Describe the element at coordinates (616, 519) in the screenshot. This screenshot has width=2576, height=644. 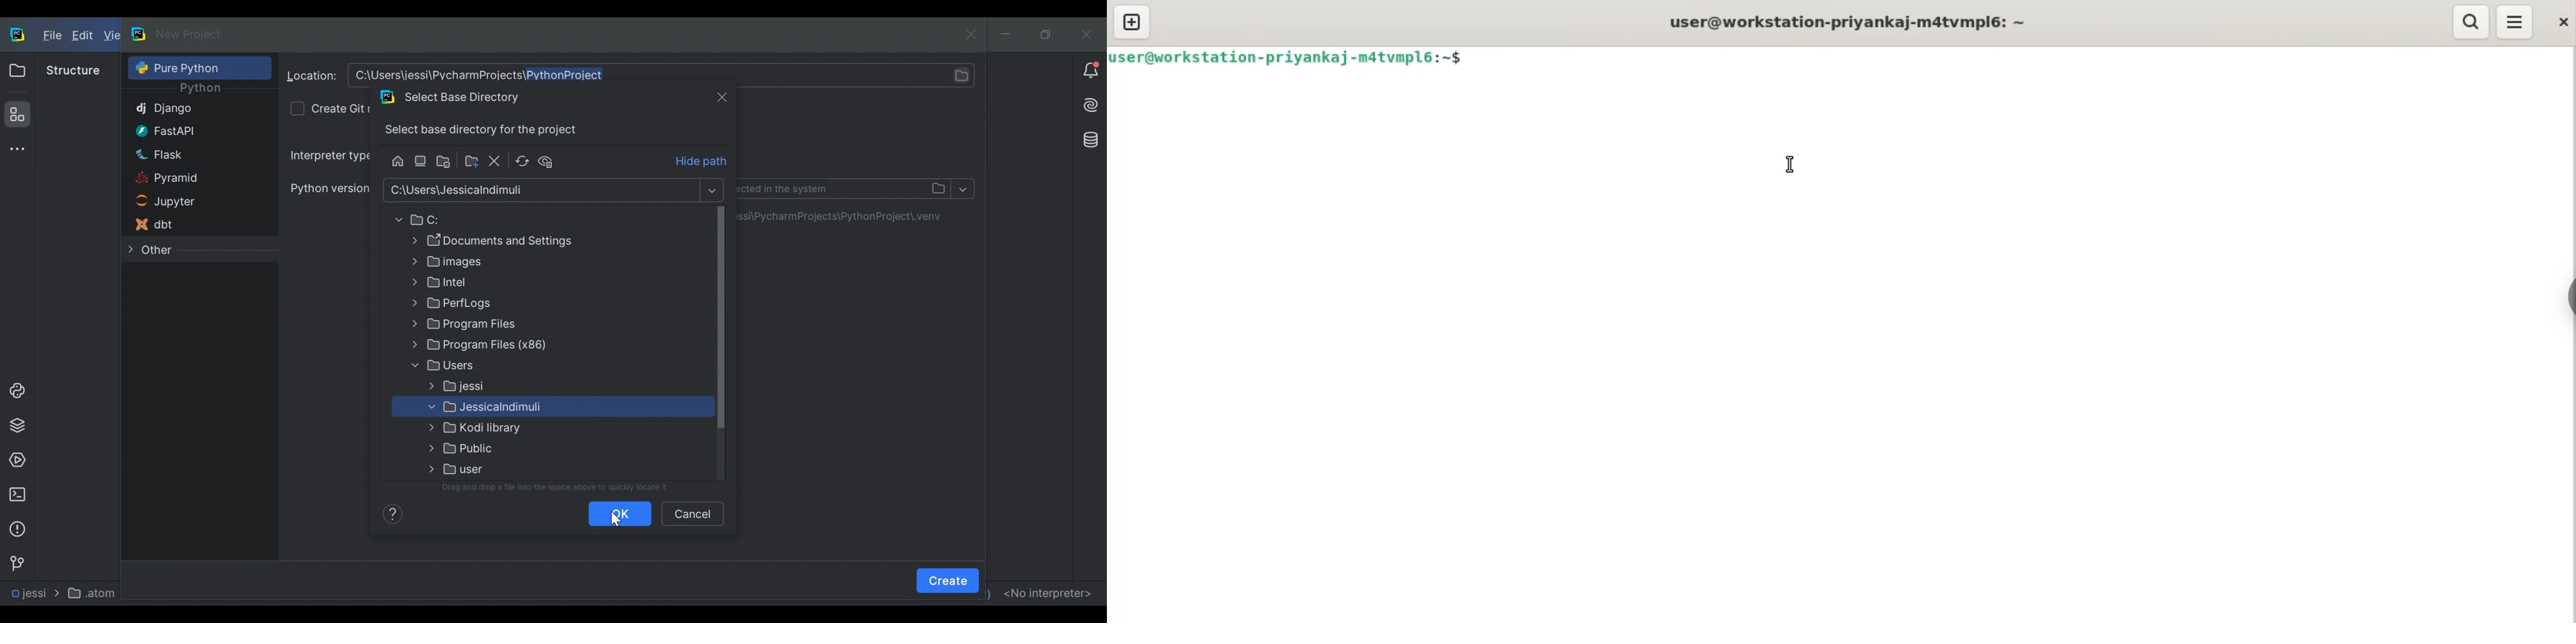
I see `Cursor` at that location.